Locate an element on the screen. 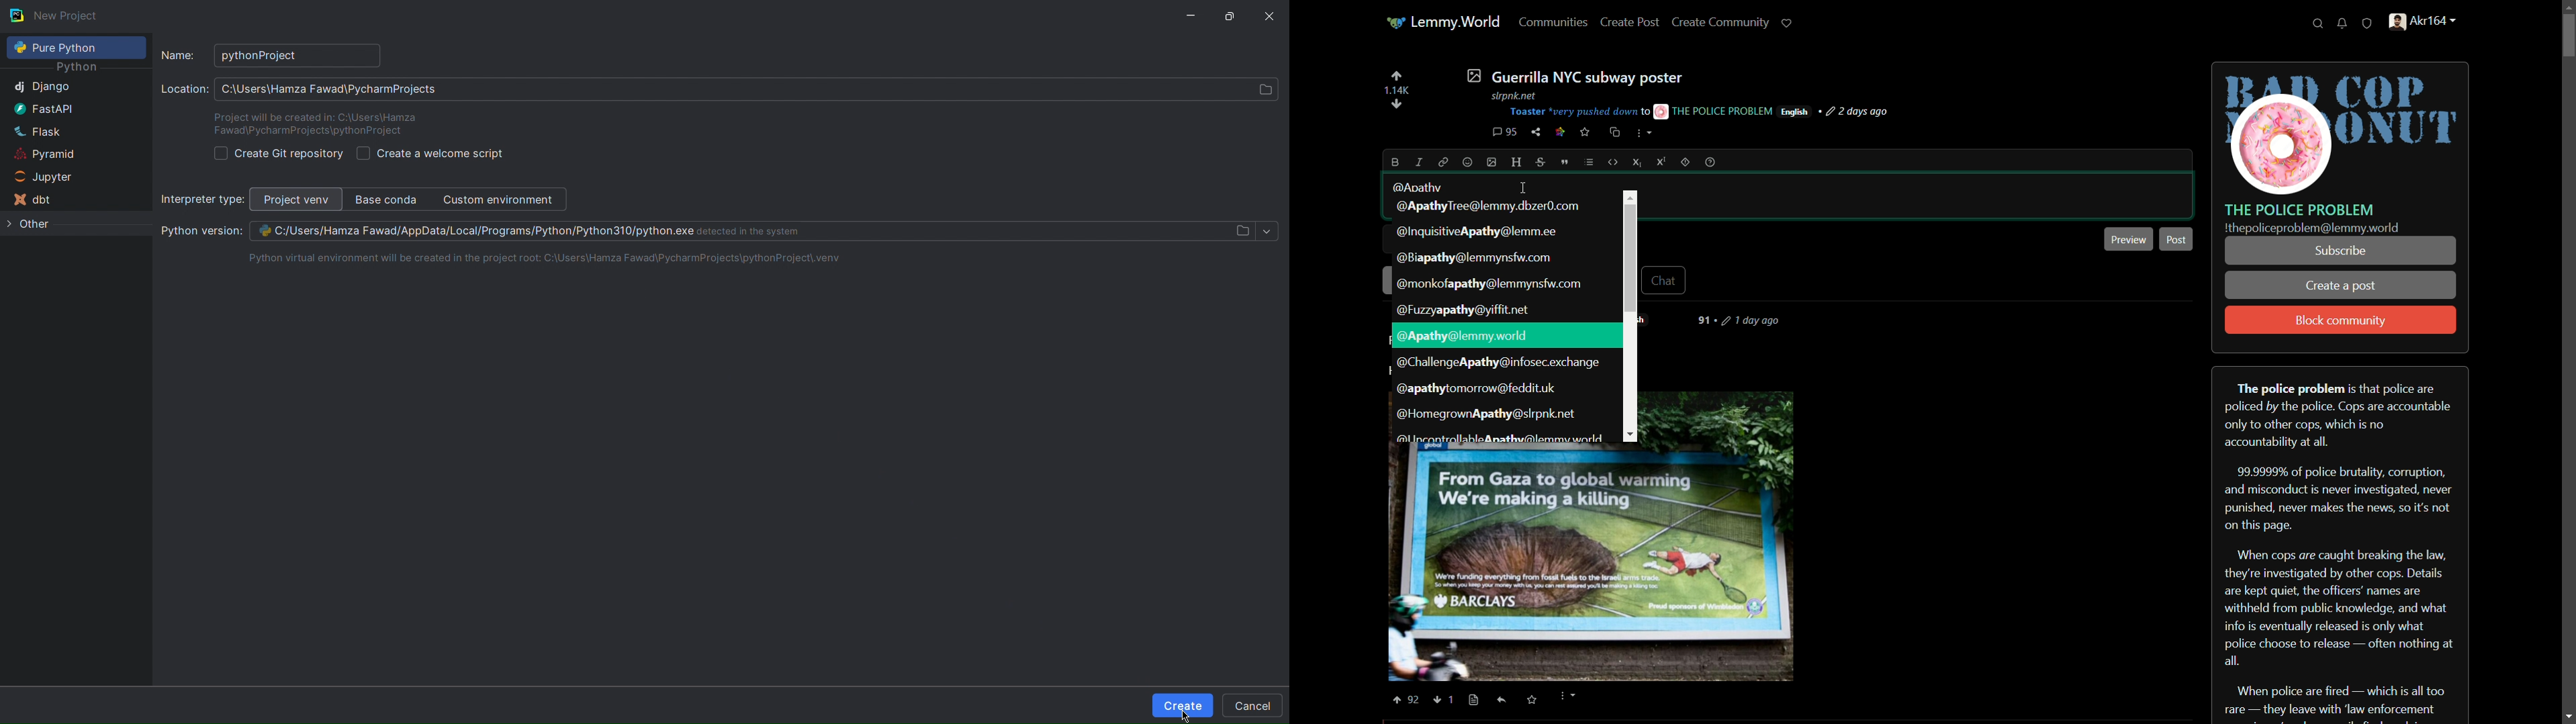 This screenshot has width=2576, height=728. Project will be created at specified location is located at coordinates (314, 115).